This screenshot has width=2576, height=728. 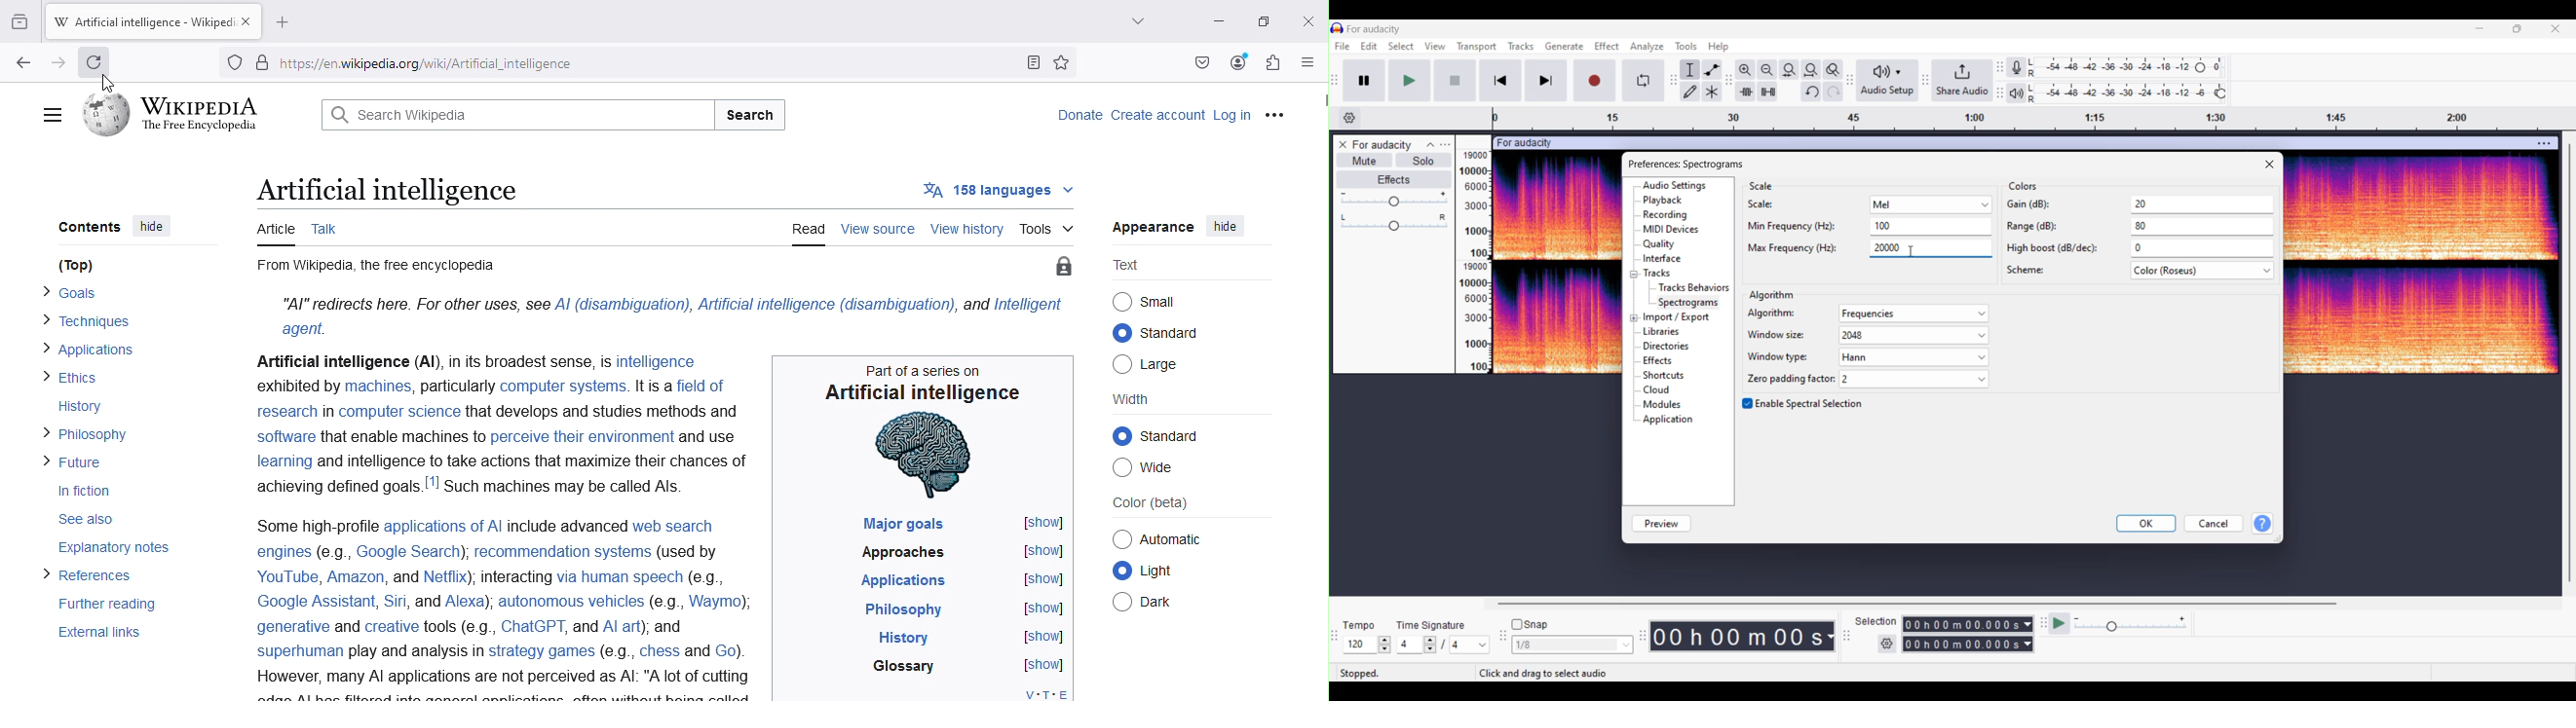 What do you see at coordinates (652, 388) in the screenshot?
I see `It is a` at bounding box center [652, 388].